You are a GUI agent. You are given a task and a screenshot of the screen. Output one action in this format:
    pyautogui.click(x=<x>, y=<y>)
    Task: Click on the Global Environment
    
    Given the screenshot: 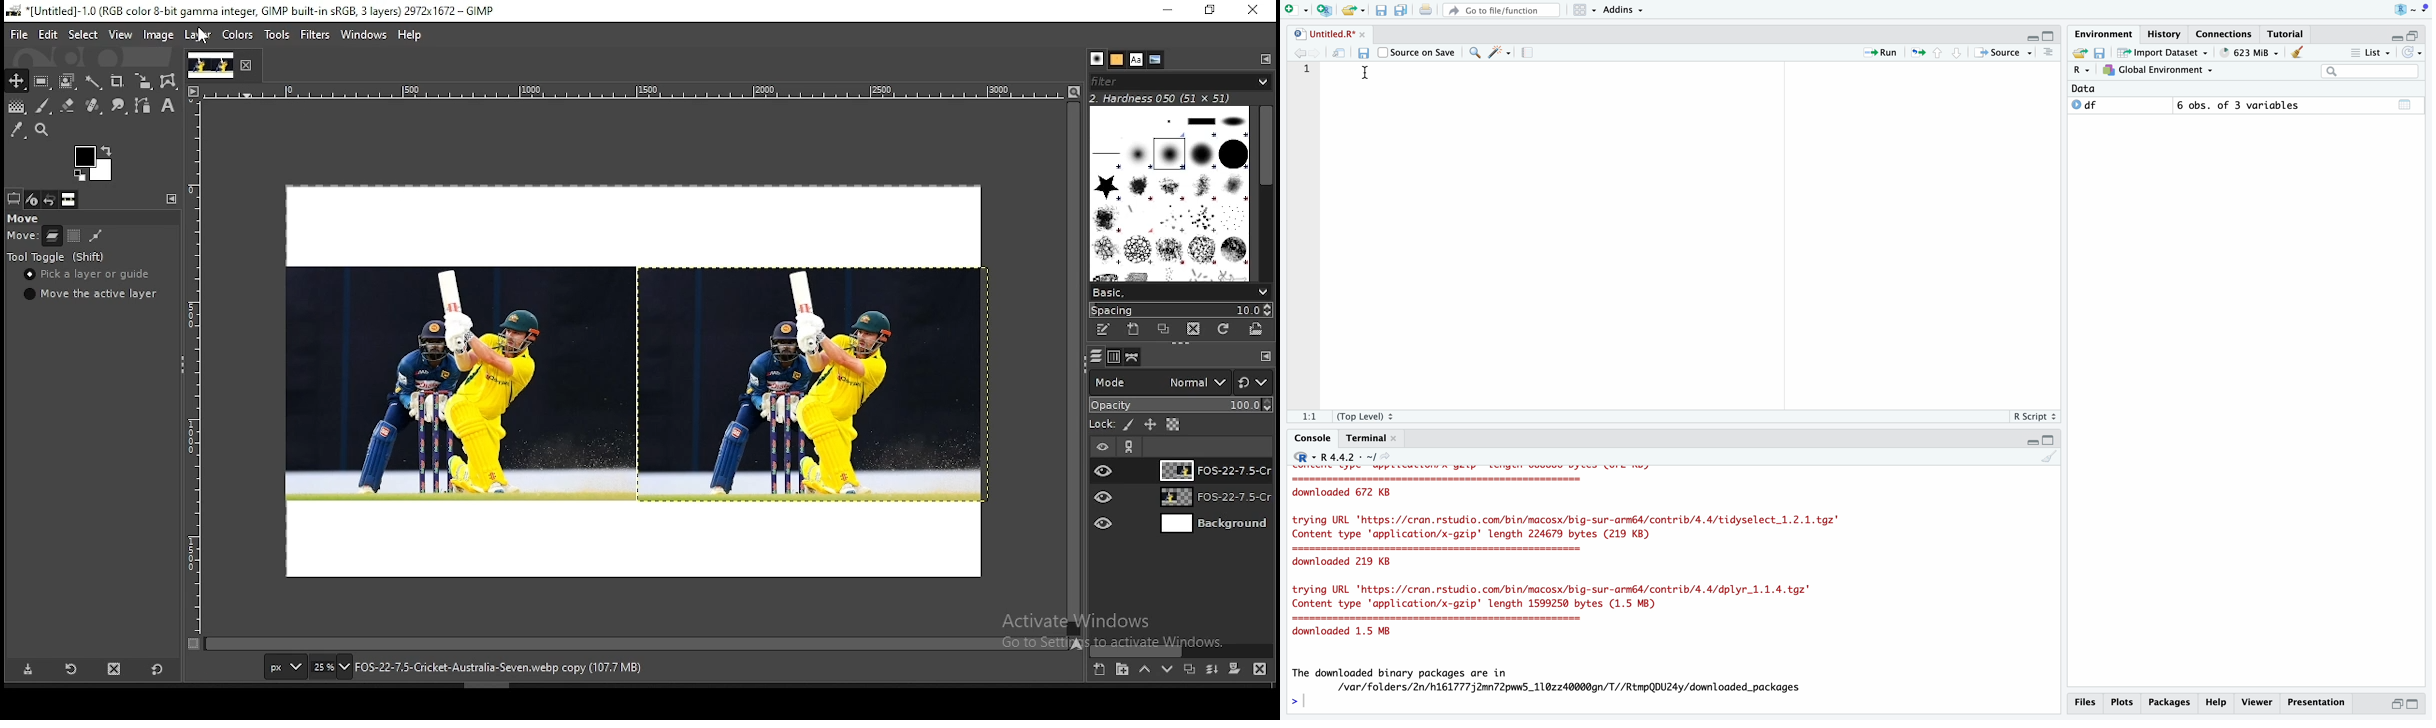 What is the action you would take?
    pyautogui.click(x=2158, y=71)
    